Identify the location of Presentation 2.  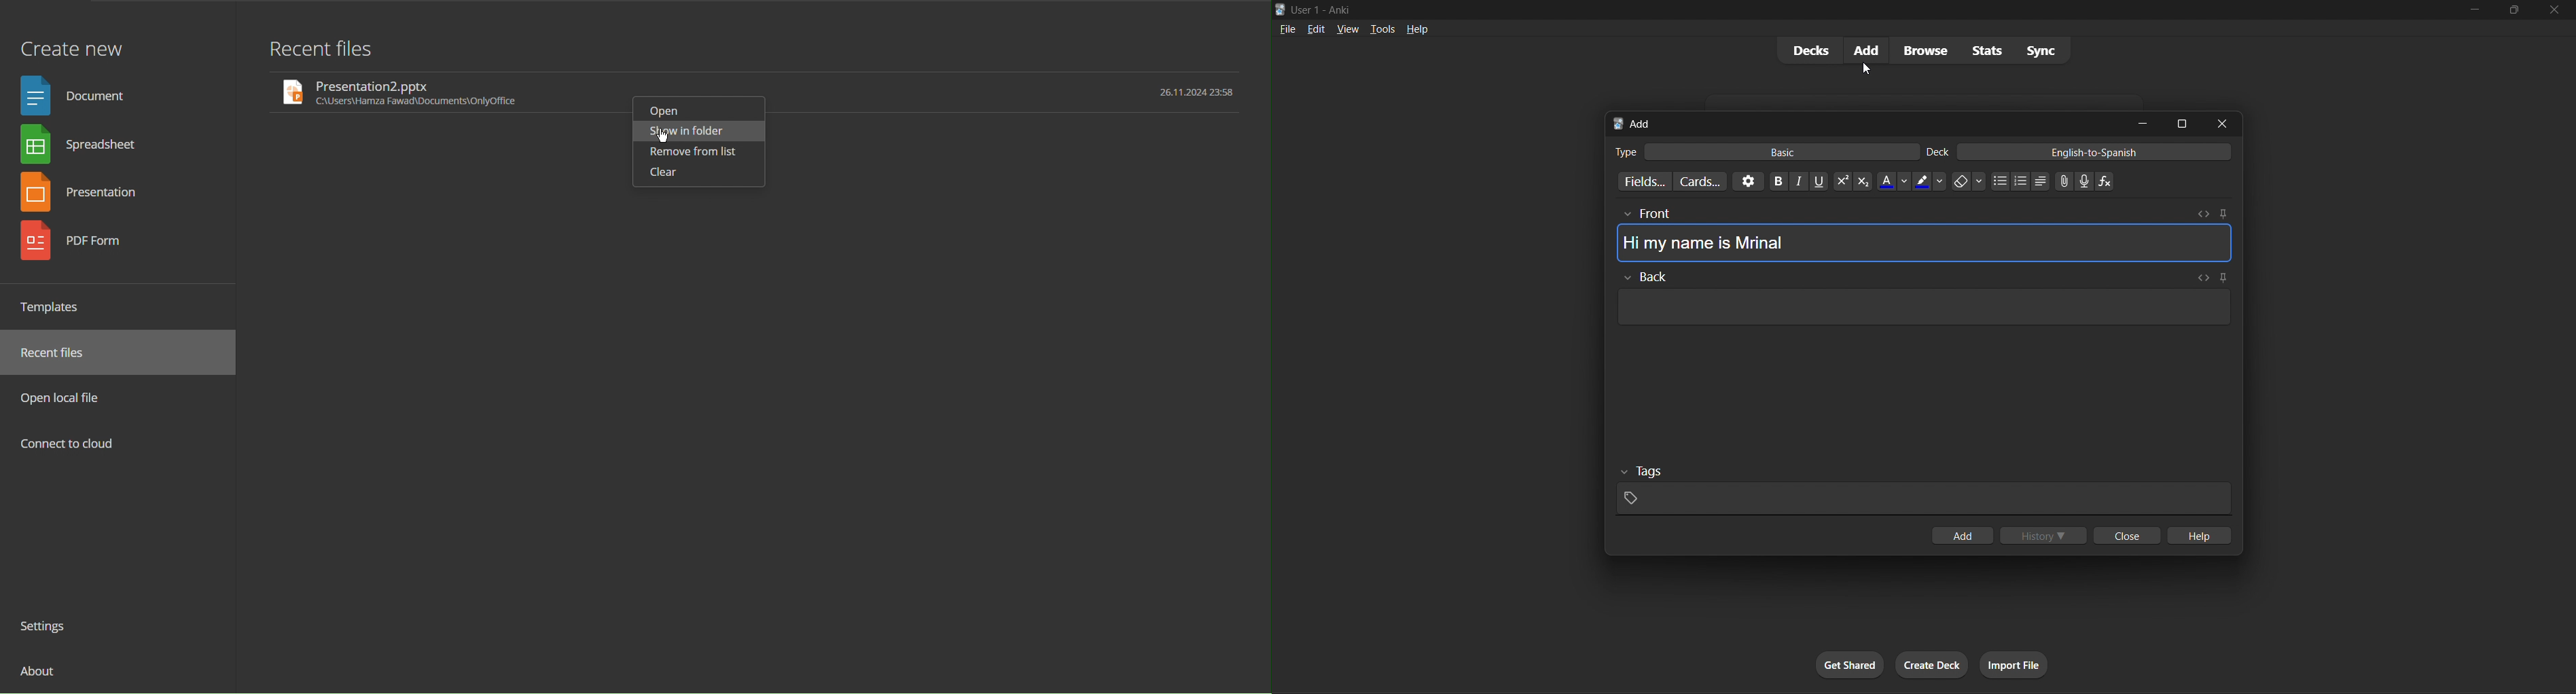
(438, 92).